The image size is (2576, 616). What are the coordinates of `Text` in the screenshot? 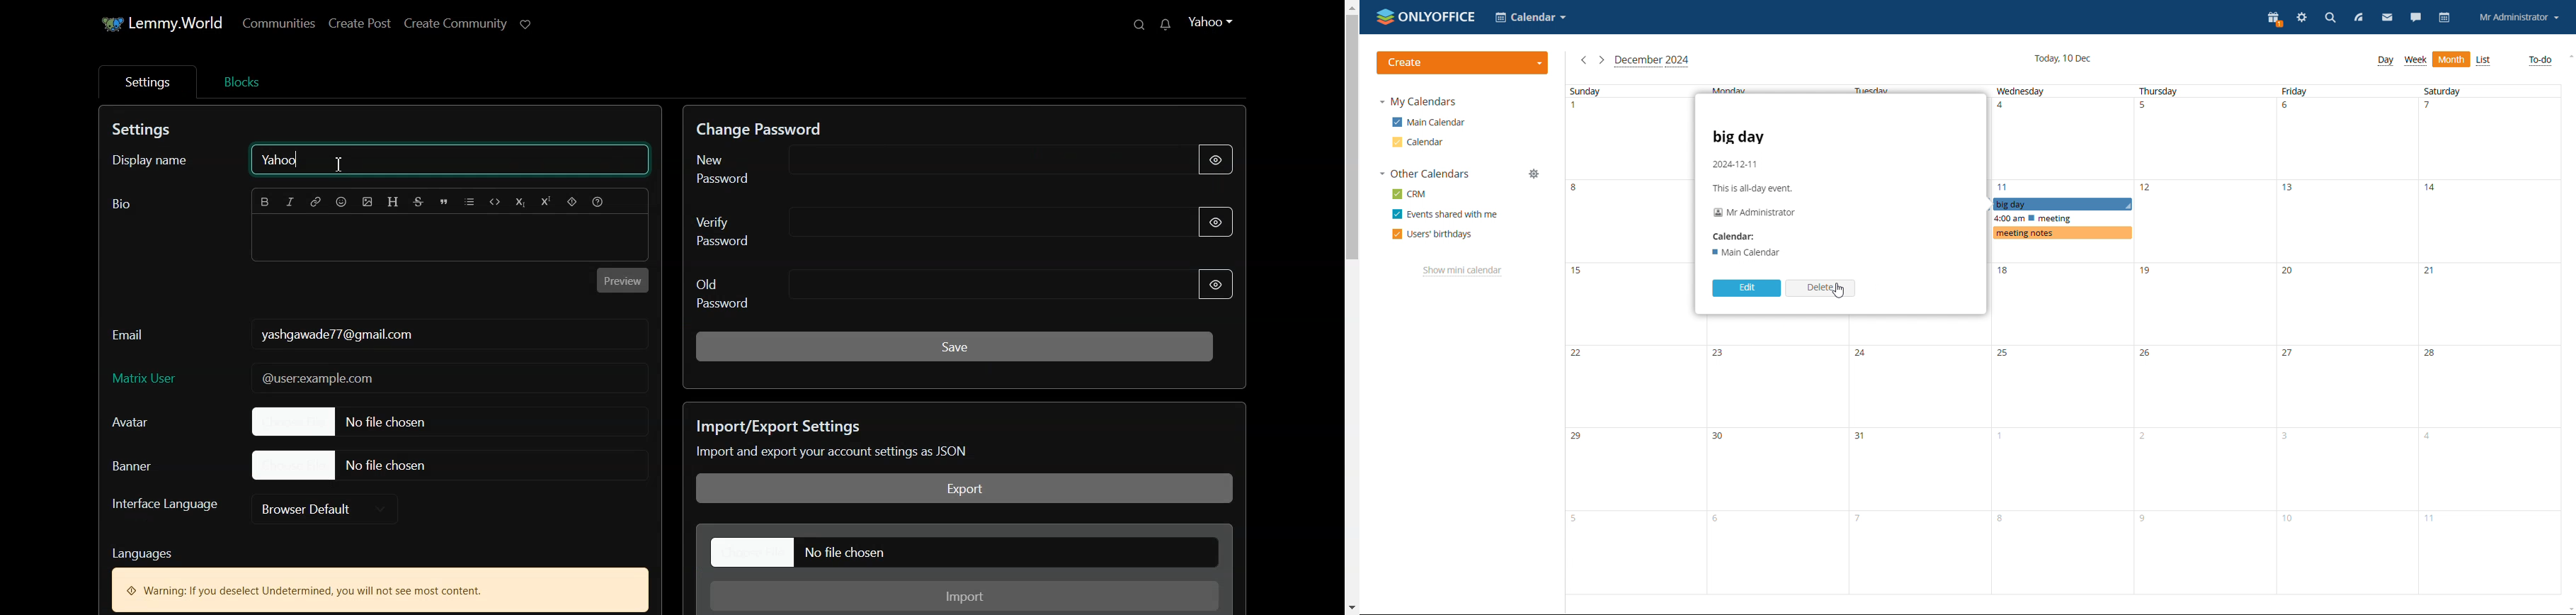 It's located at (380, 576).